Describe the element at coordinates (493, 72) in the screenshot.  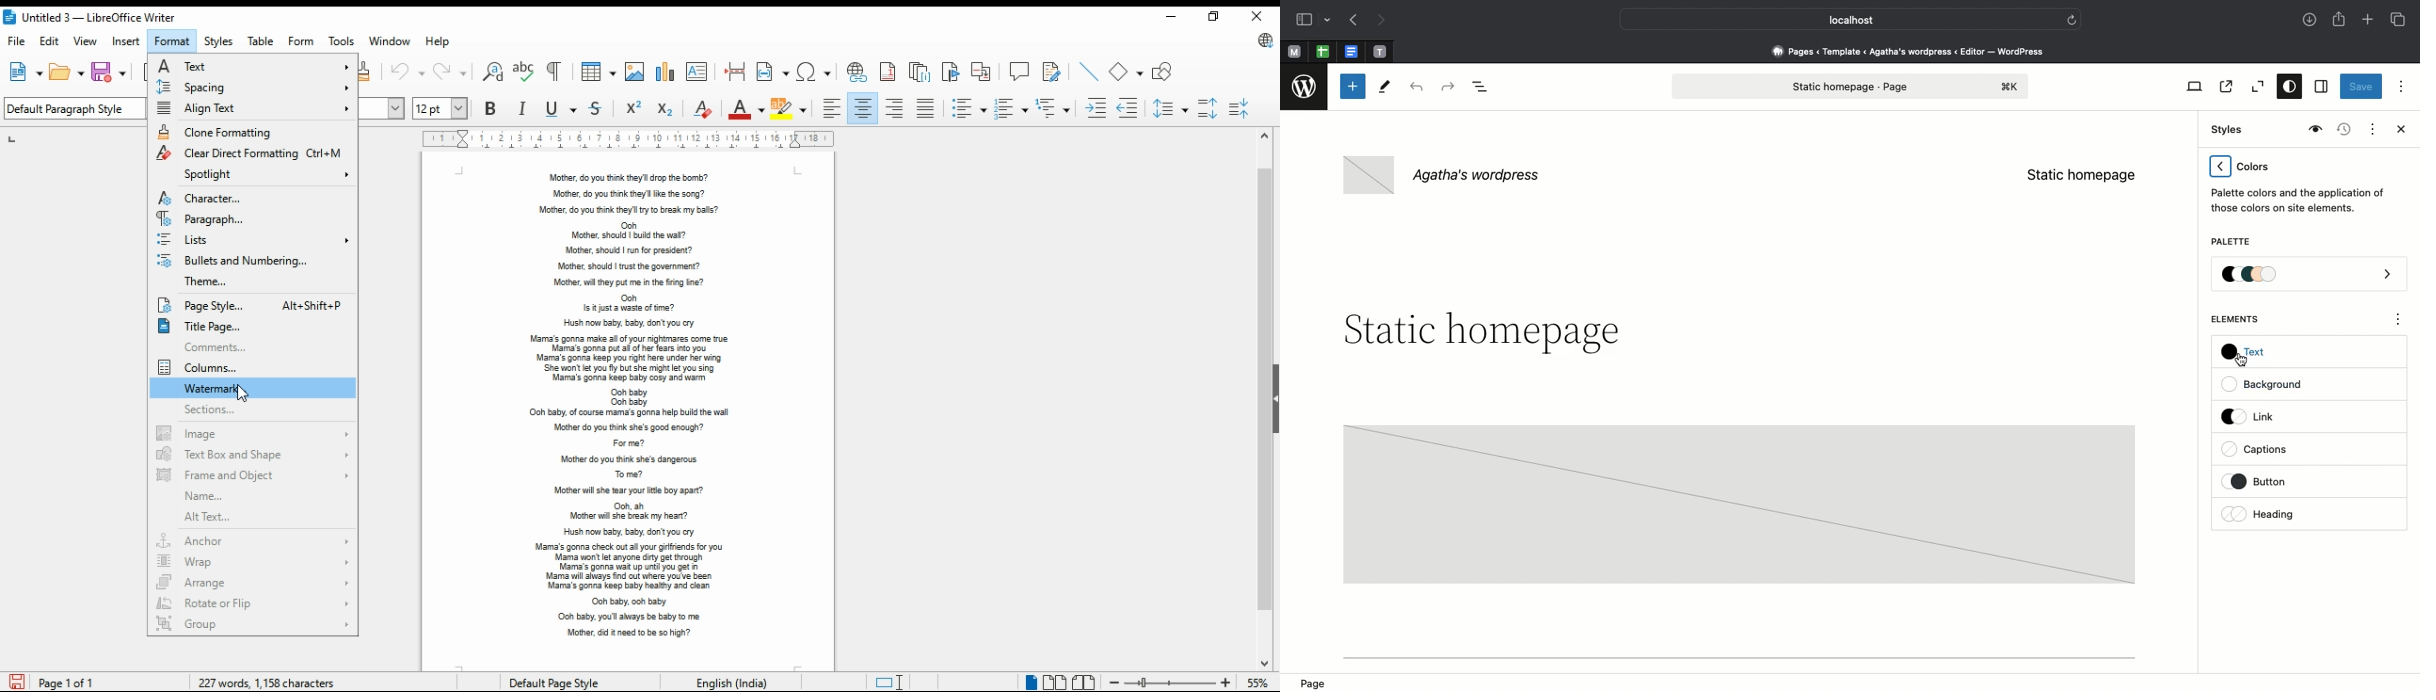
I see `find and replace` at that location.